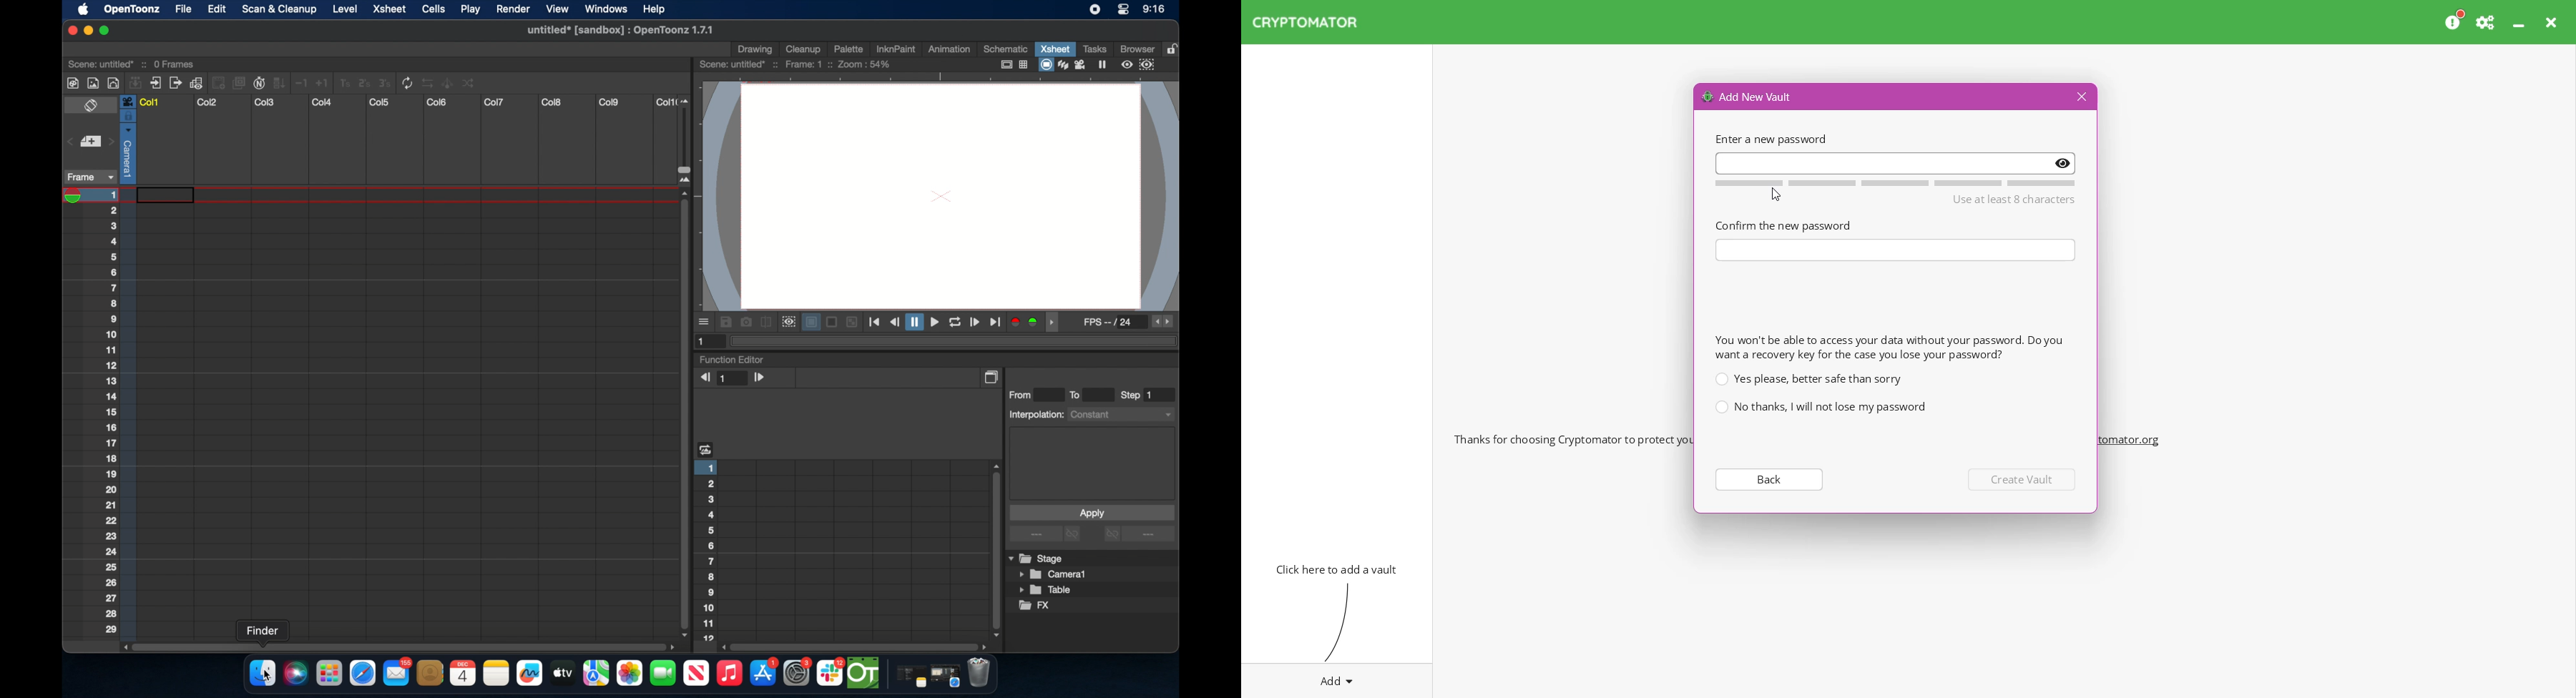  Describe the element at coordinates (87, 30) in the screenshot. I see `minimize` at that location.